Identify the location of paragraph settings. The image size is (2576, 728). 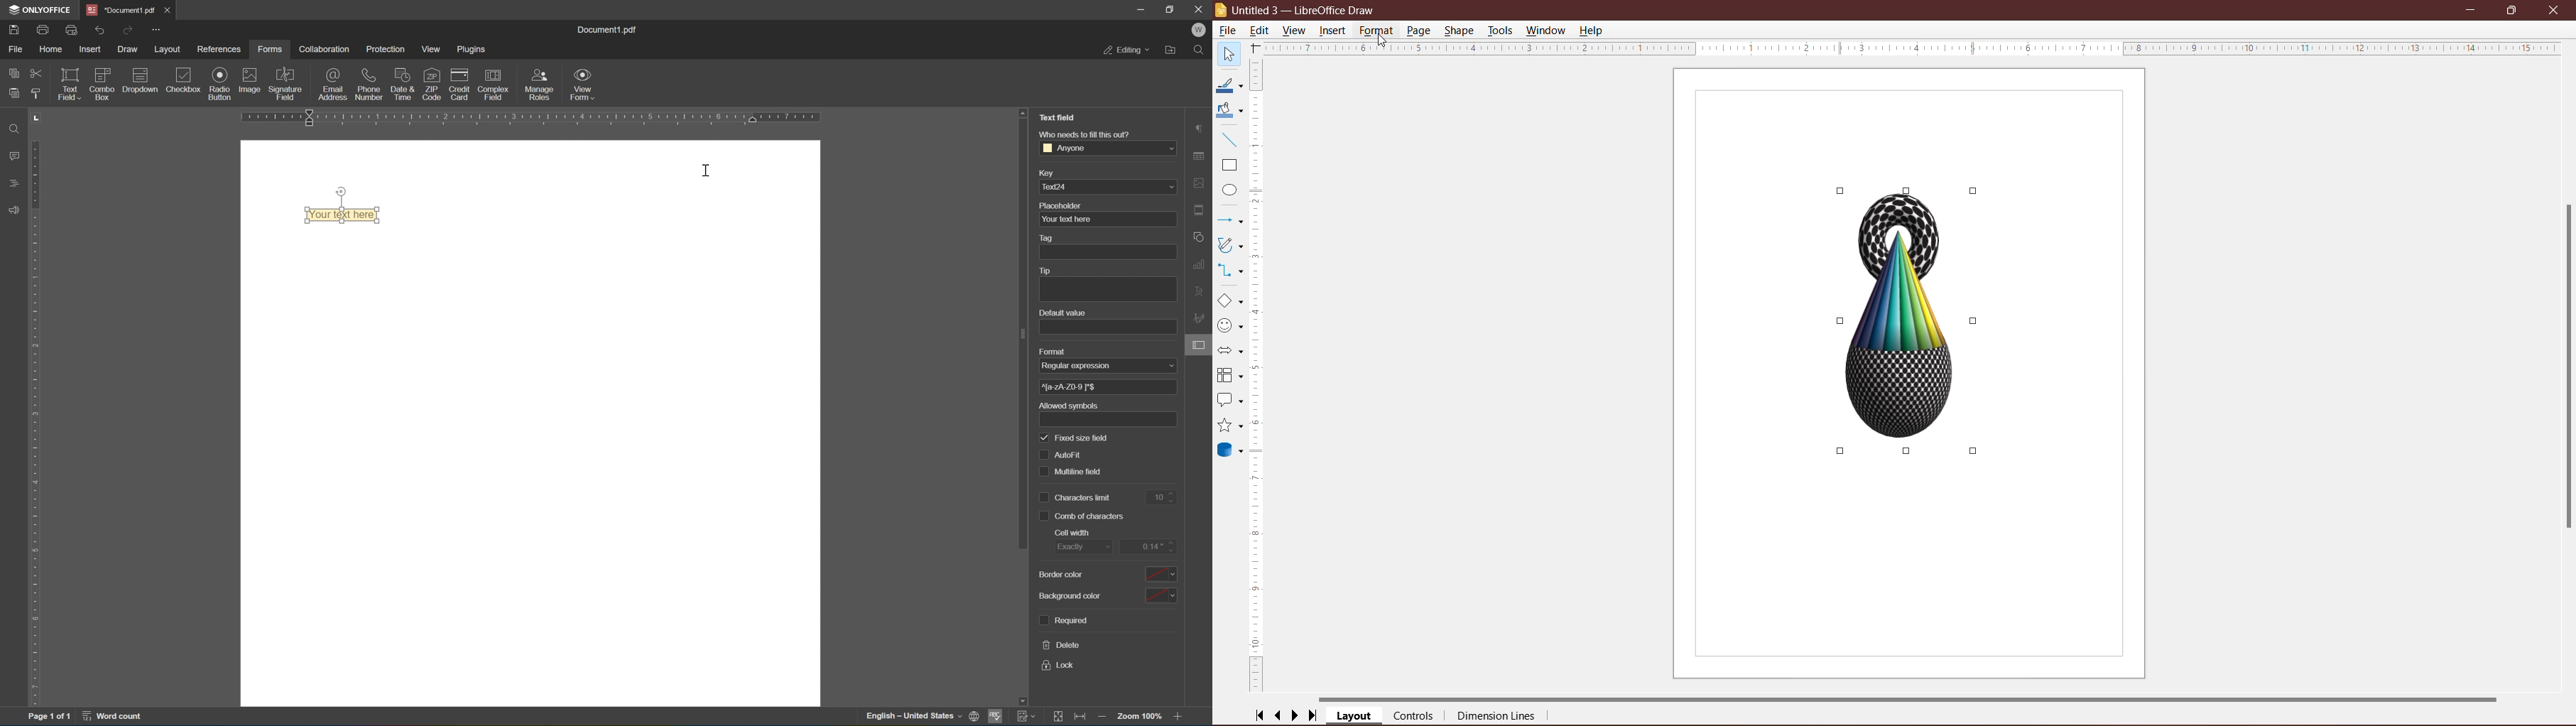
(1200, 127).